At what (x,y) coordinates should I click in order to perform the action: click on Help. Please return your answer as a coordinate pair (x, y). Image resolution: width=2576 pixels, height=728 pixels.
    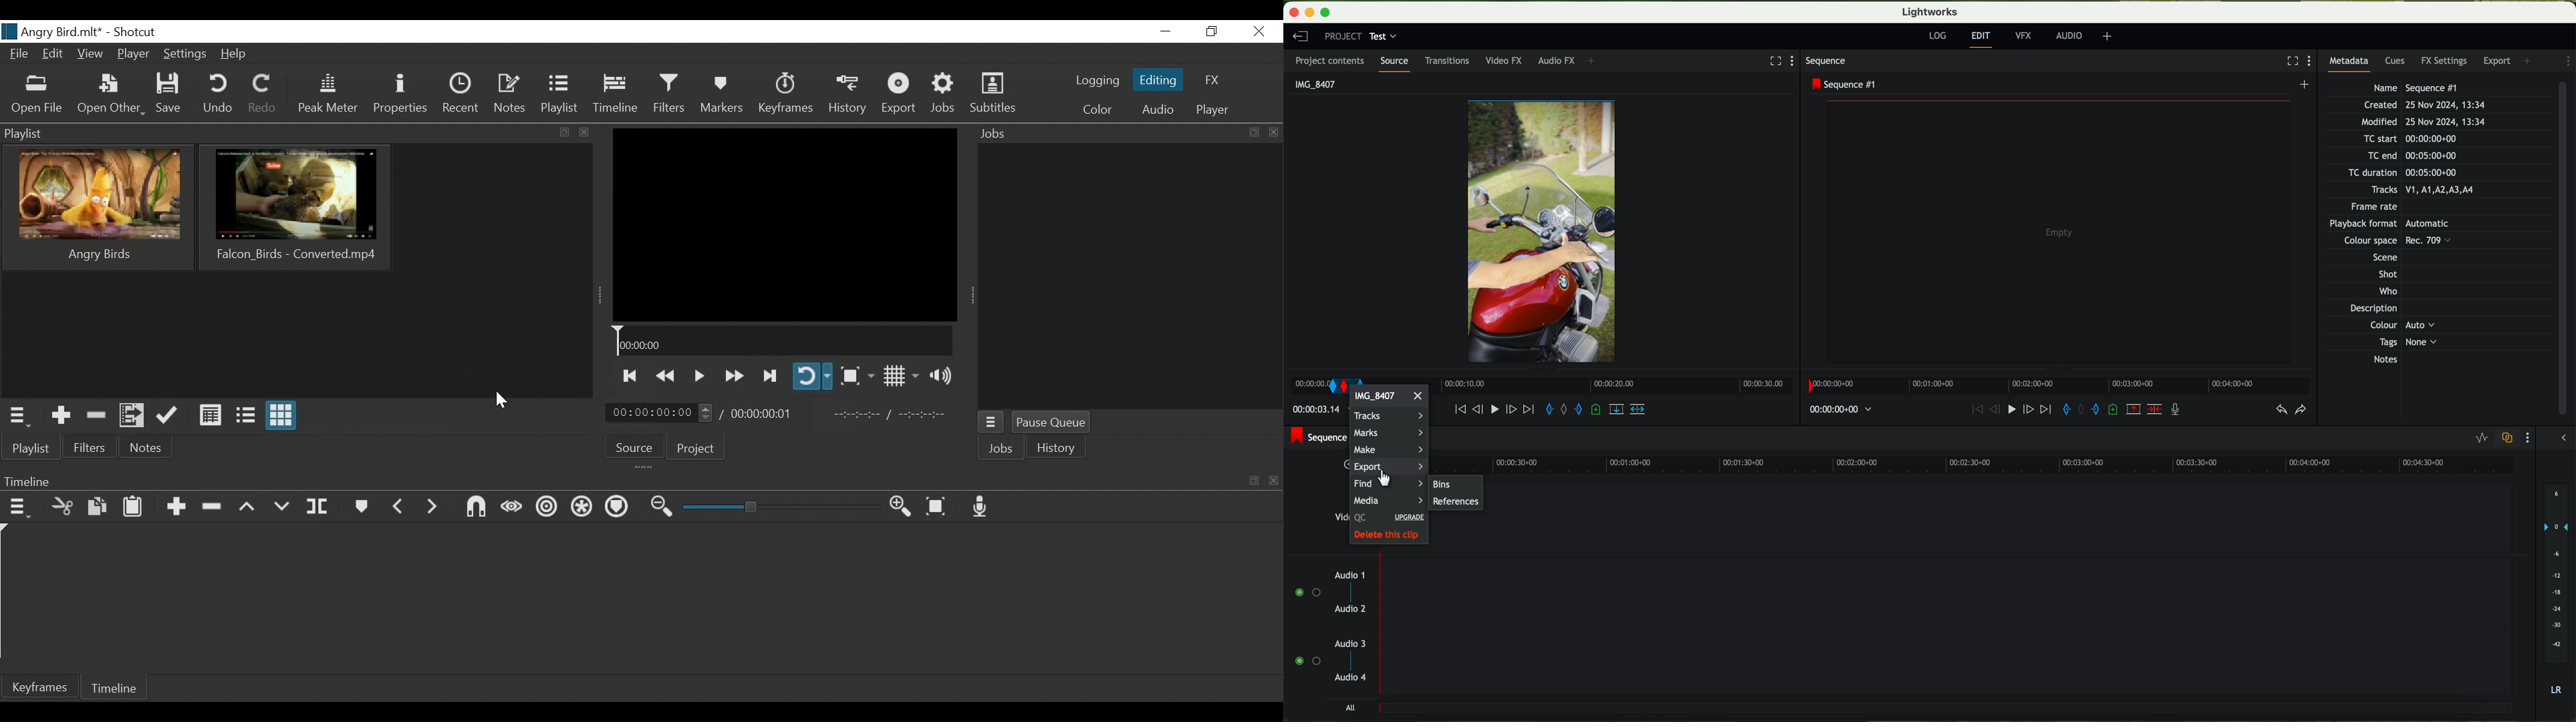
    Looking at the image, I should click on (235, 55).